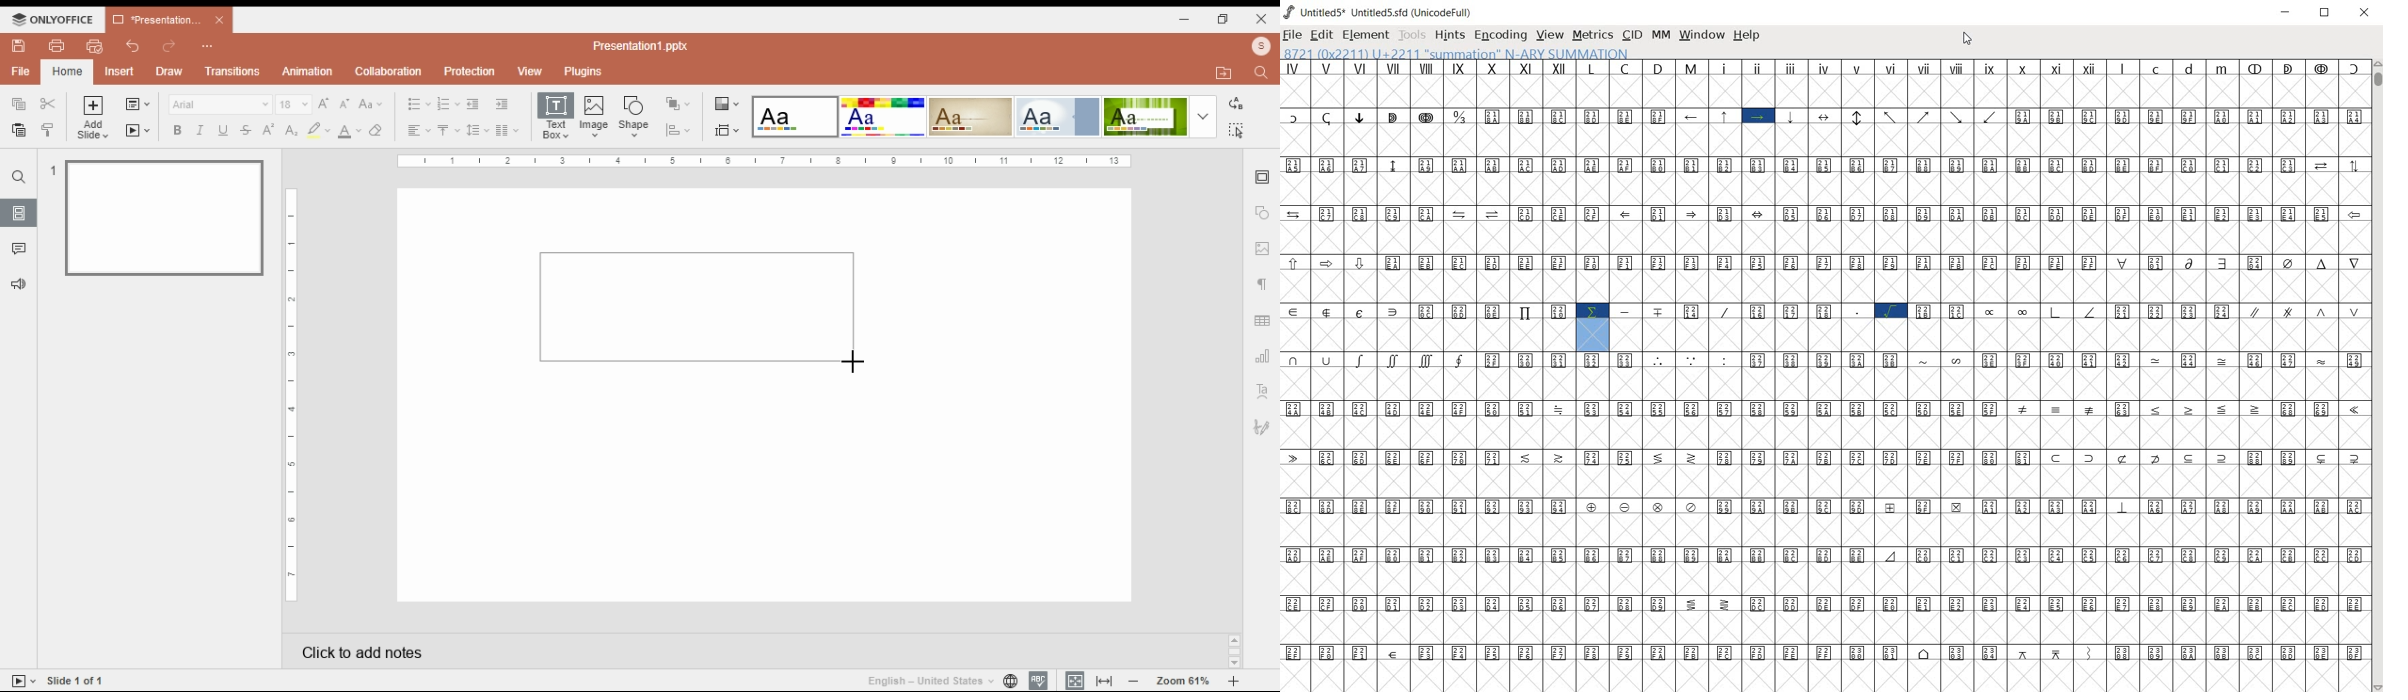 Image resolution: width=2408 pixels, height=700 pixels. What do you see at coordinates (1824, 457) in the screenshot?
I see `special symbols` at bounding box center [1824, 457].